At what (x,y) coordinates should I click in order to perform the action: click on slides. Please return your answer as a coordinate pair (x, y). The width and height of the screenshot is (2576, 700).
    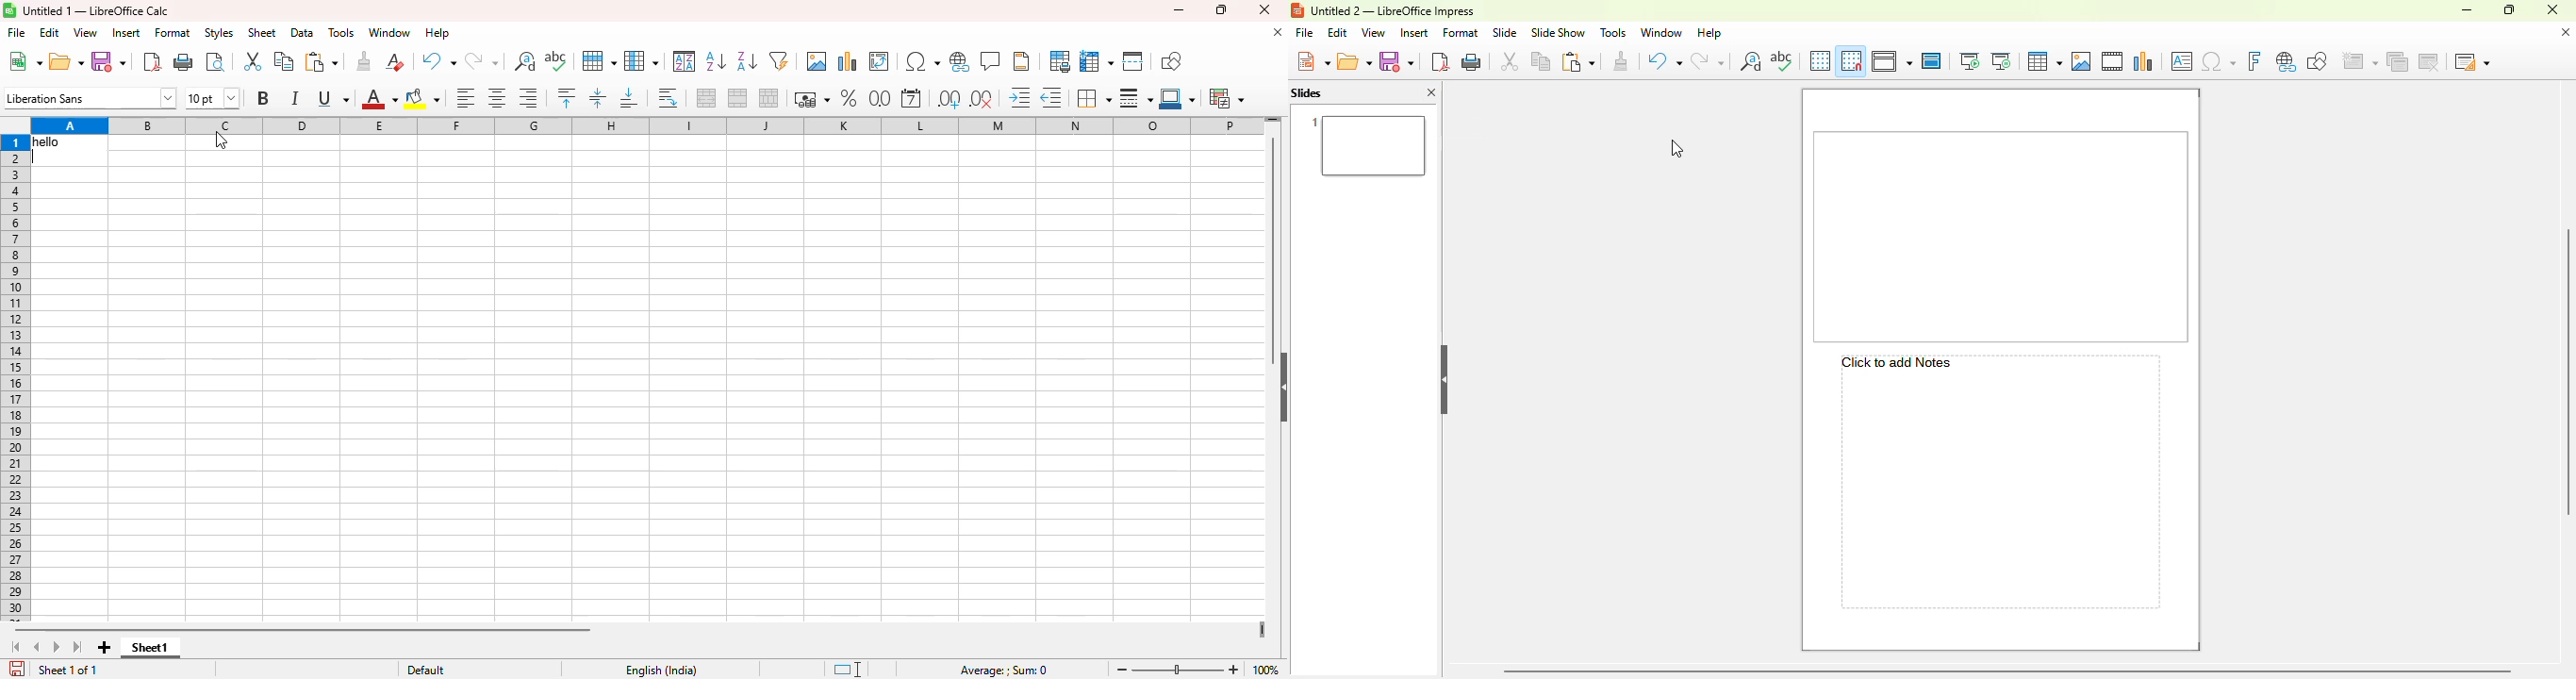
    Looking at the image, I should click on (1307, 92).